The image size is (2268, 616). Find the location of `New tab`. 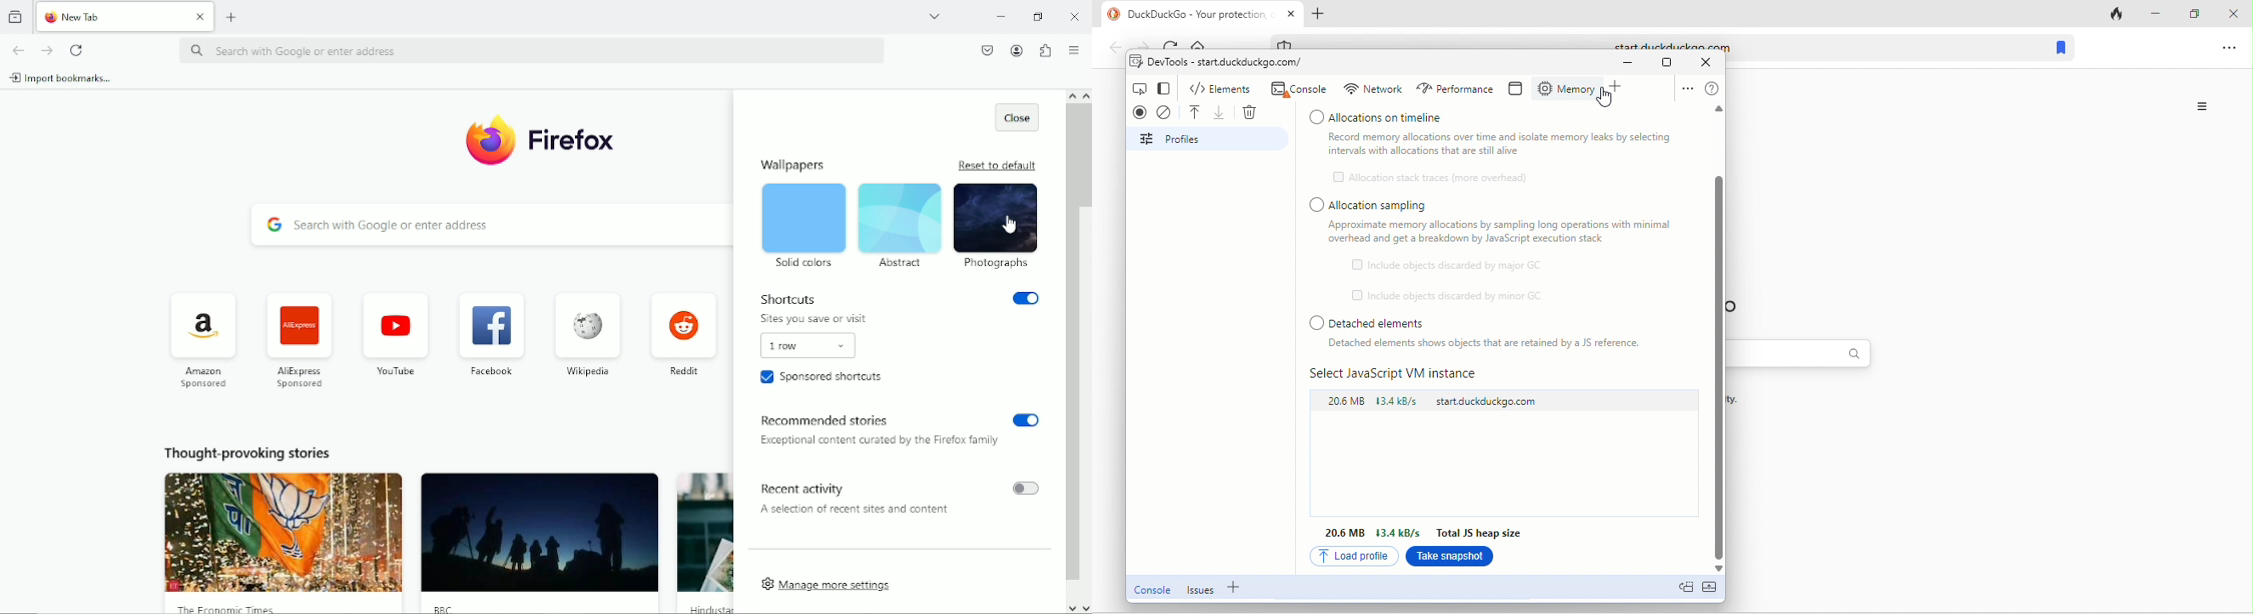

New tab is located at coordinates (233, 17).